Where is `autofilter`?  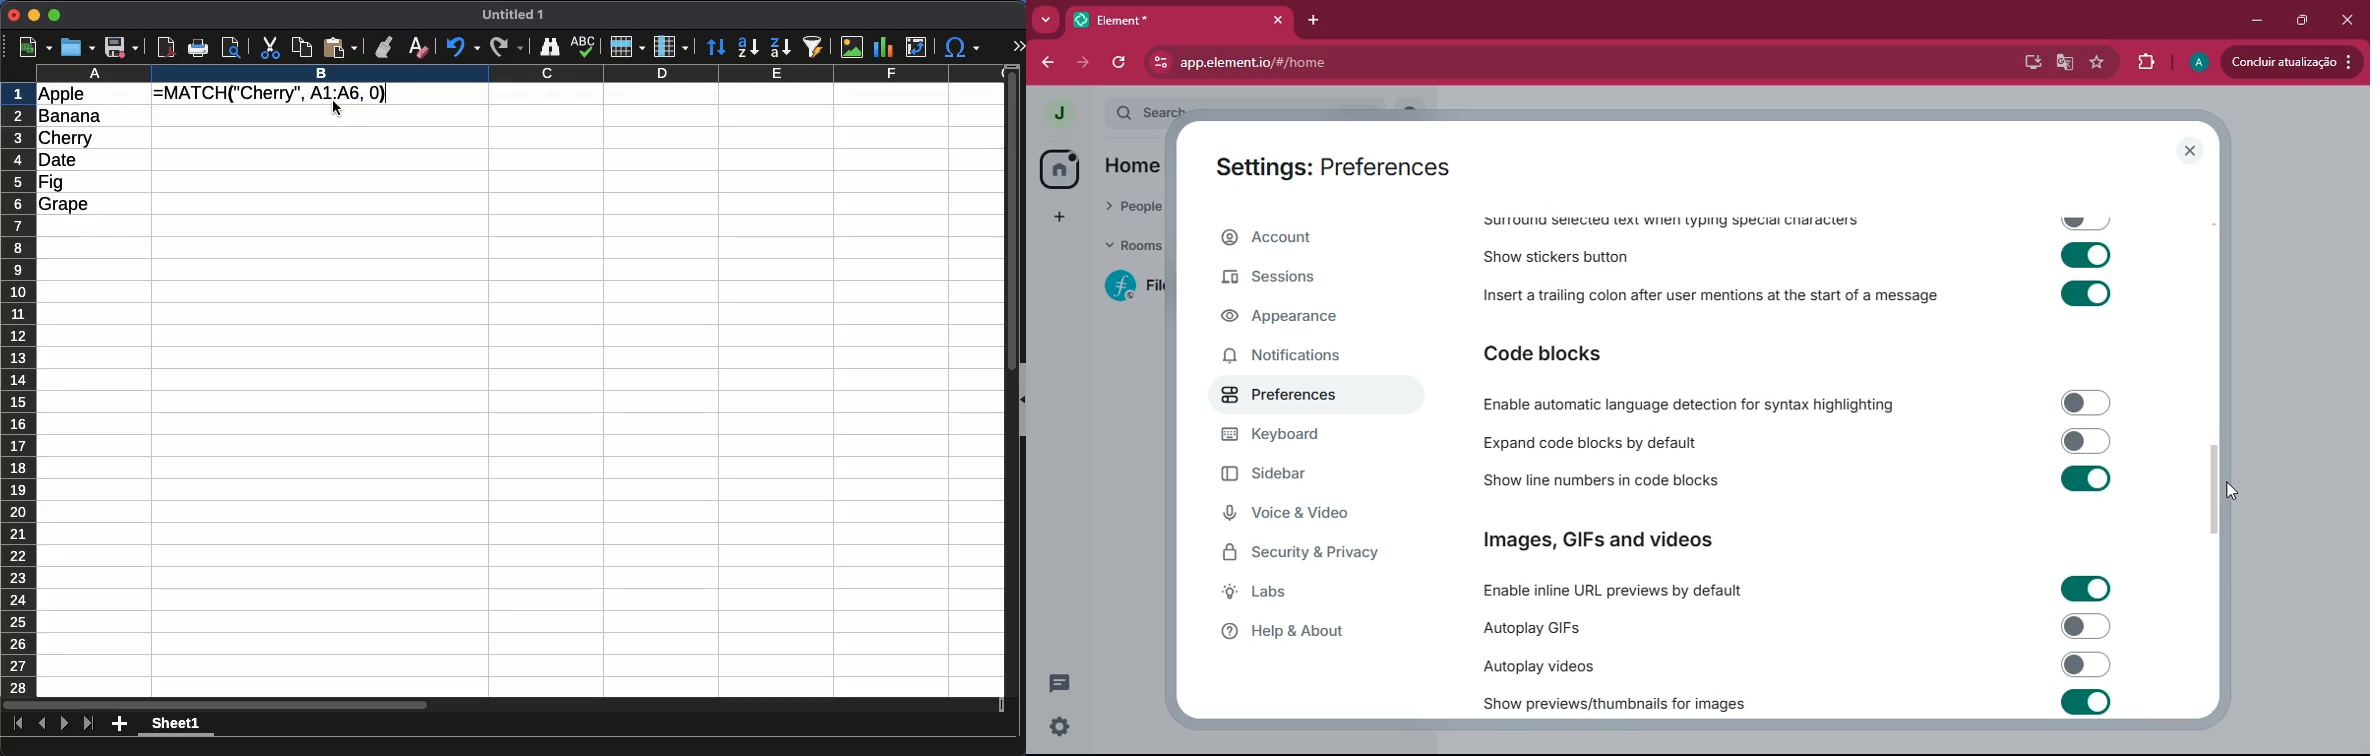 autofilter is located at coordinates (813, 47).